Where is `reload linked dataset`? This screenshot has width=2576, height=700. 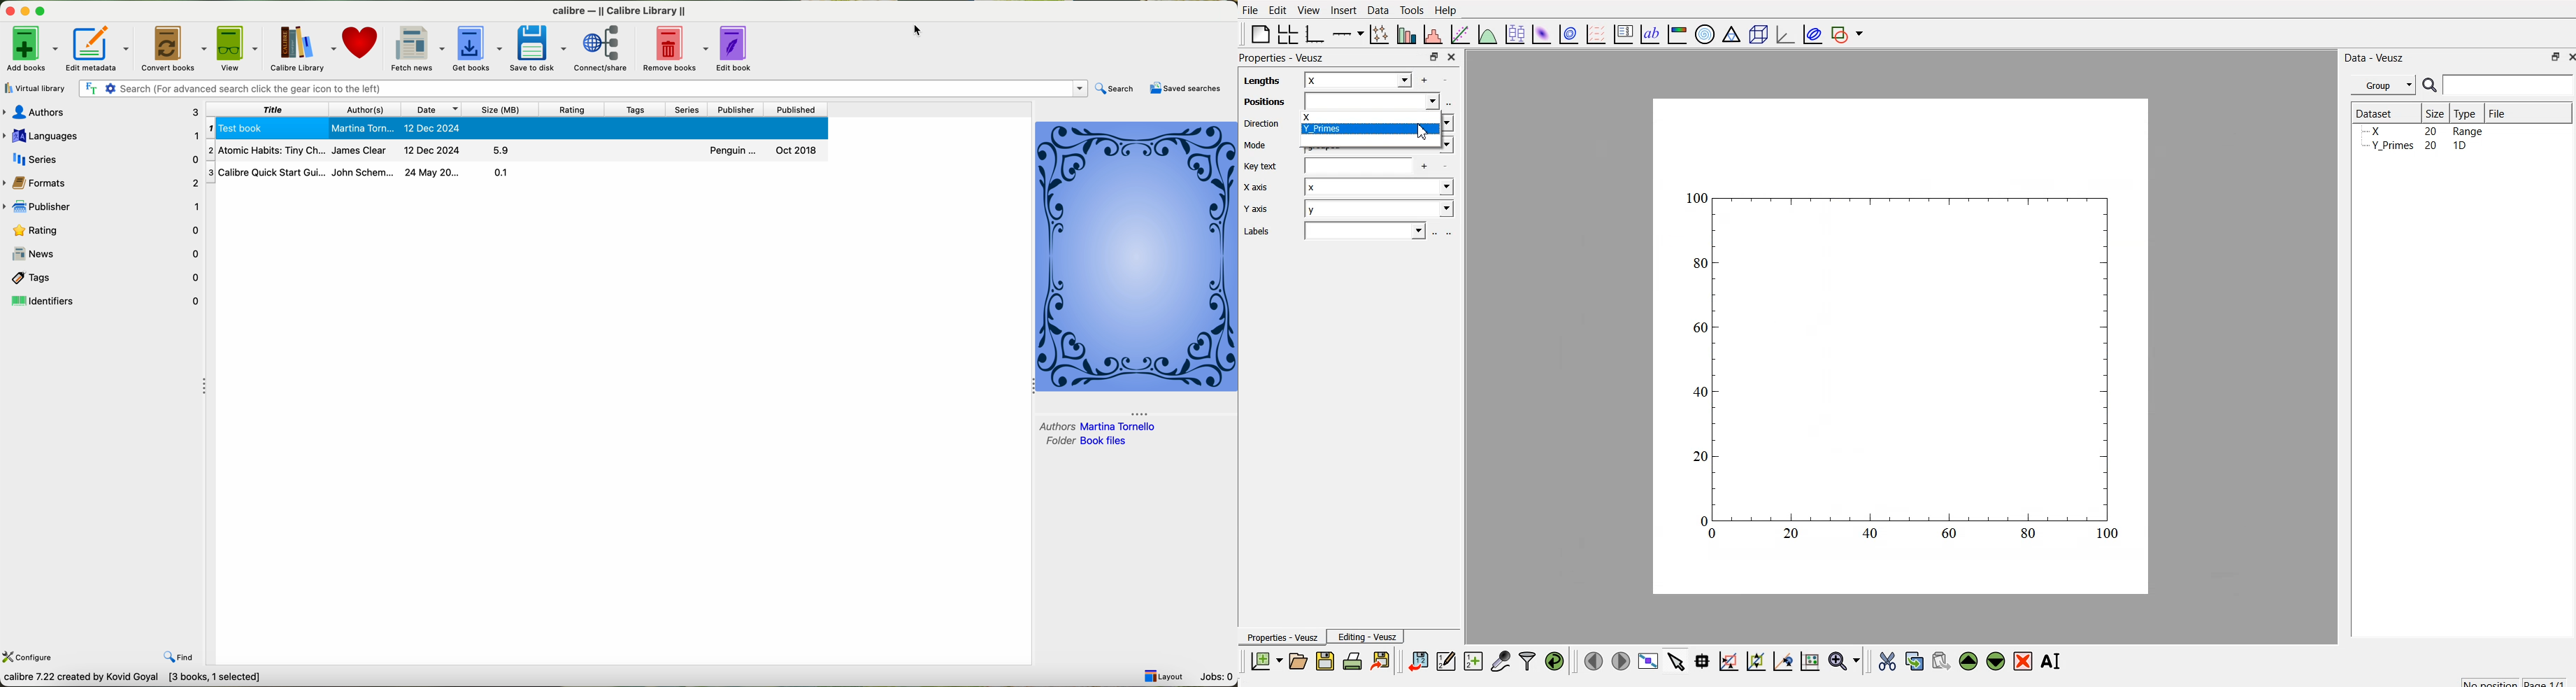 reload linked dataset is located at coordinates (1554, 659).